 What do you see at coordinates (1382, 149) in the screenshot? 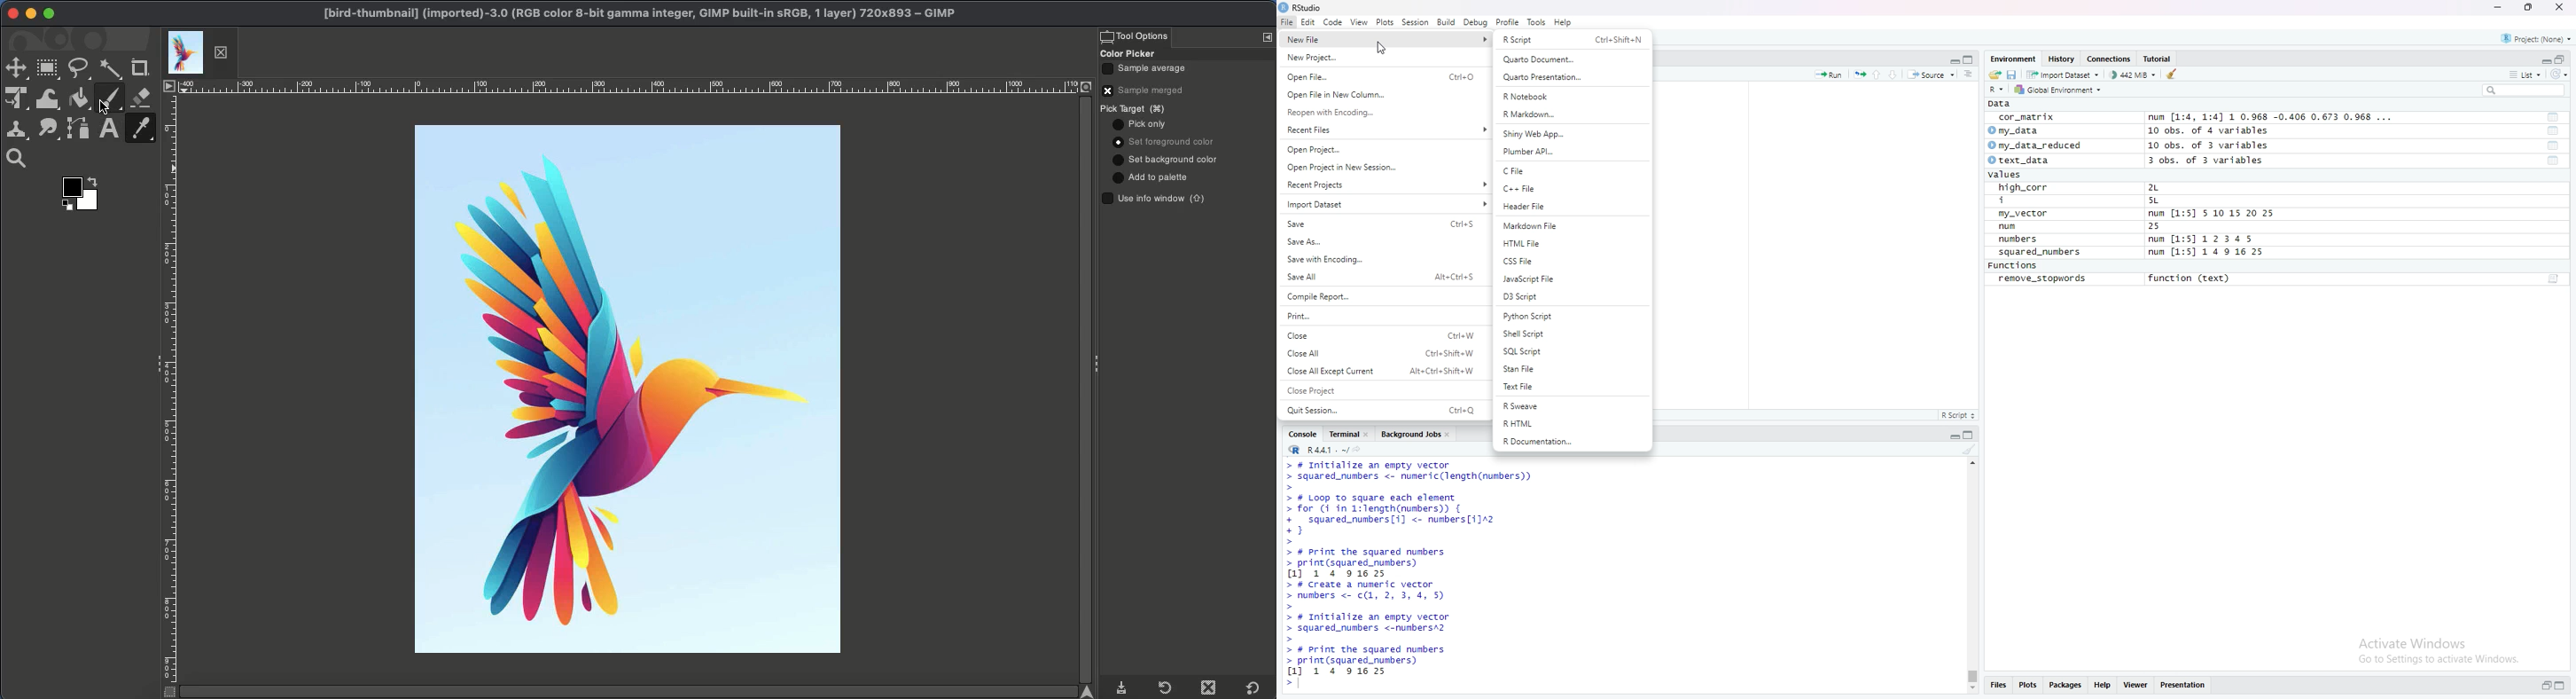
I see `Open Project.` at bounding box center [1382, 149].